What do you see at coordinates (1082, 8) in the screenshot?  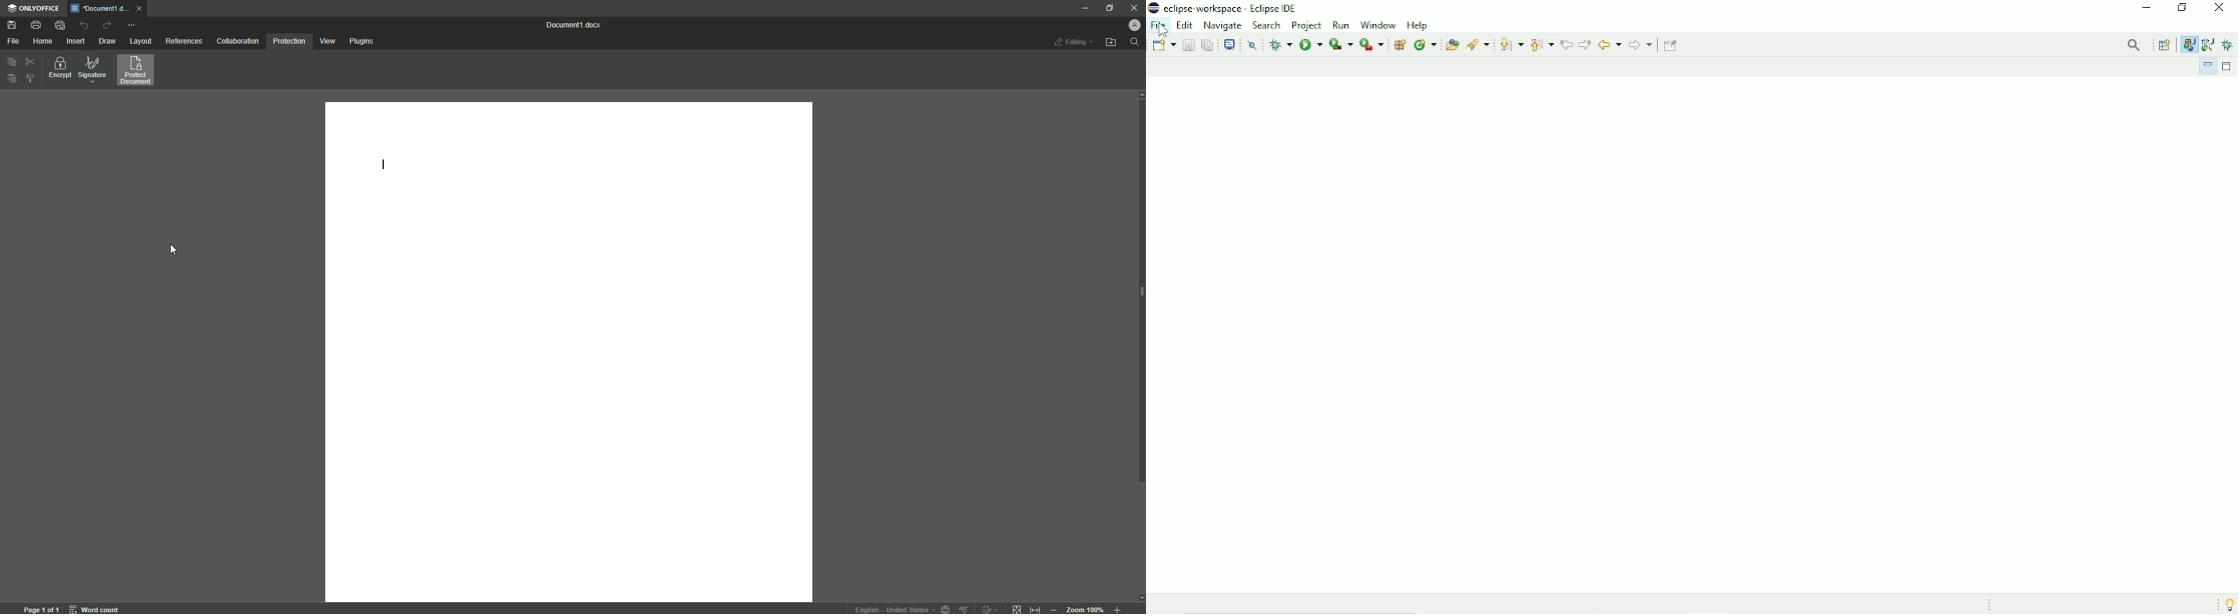 I see `Minimize` at bounding box center [1082, 8].